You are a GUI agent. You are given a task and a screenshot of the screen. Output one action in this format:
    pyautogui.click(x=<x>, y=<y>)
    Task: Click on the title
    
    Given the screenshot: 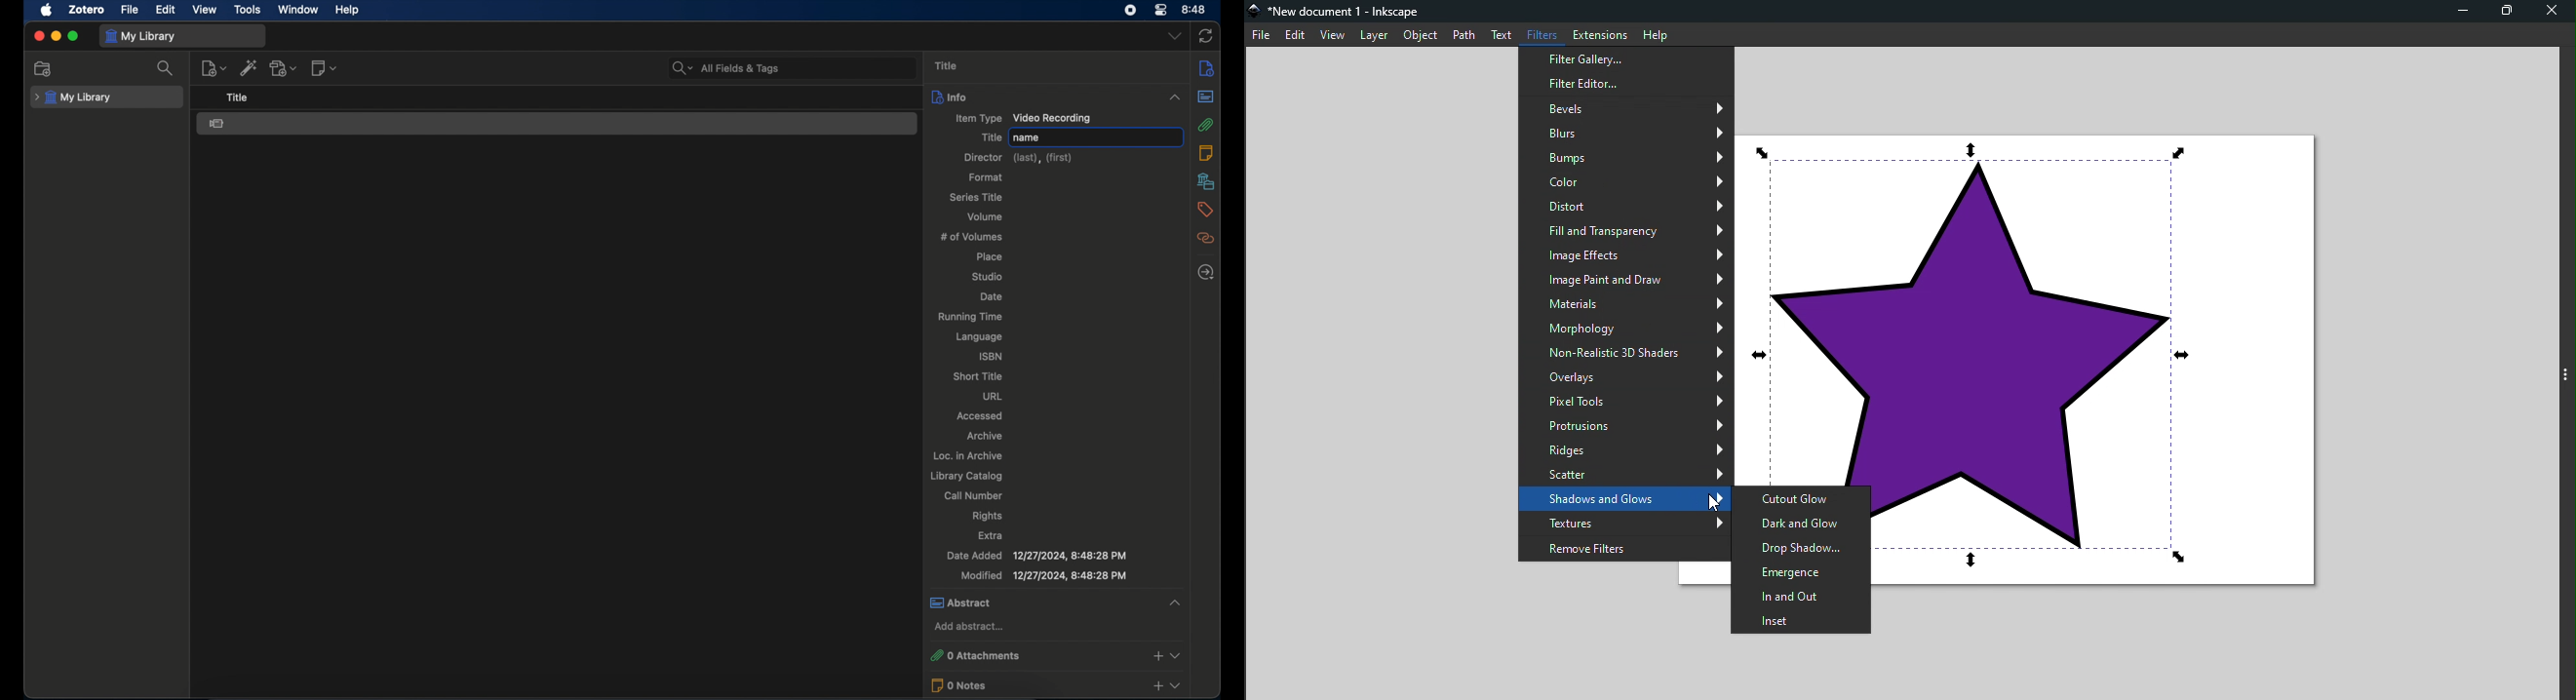 What is the action you would take?
    pyautogui.click(x=237, y=97)
    